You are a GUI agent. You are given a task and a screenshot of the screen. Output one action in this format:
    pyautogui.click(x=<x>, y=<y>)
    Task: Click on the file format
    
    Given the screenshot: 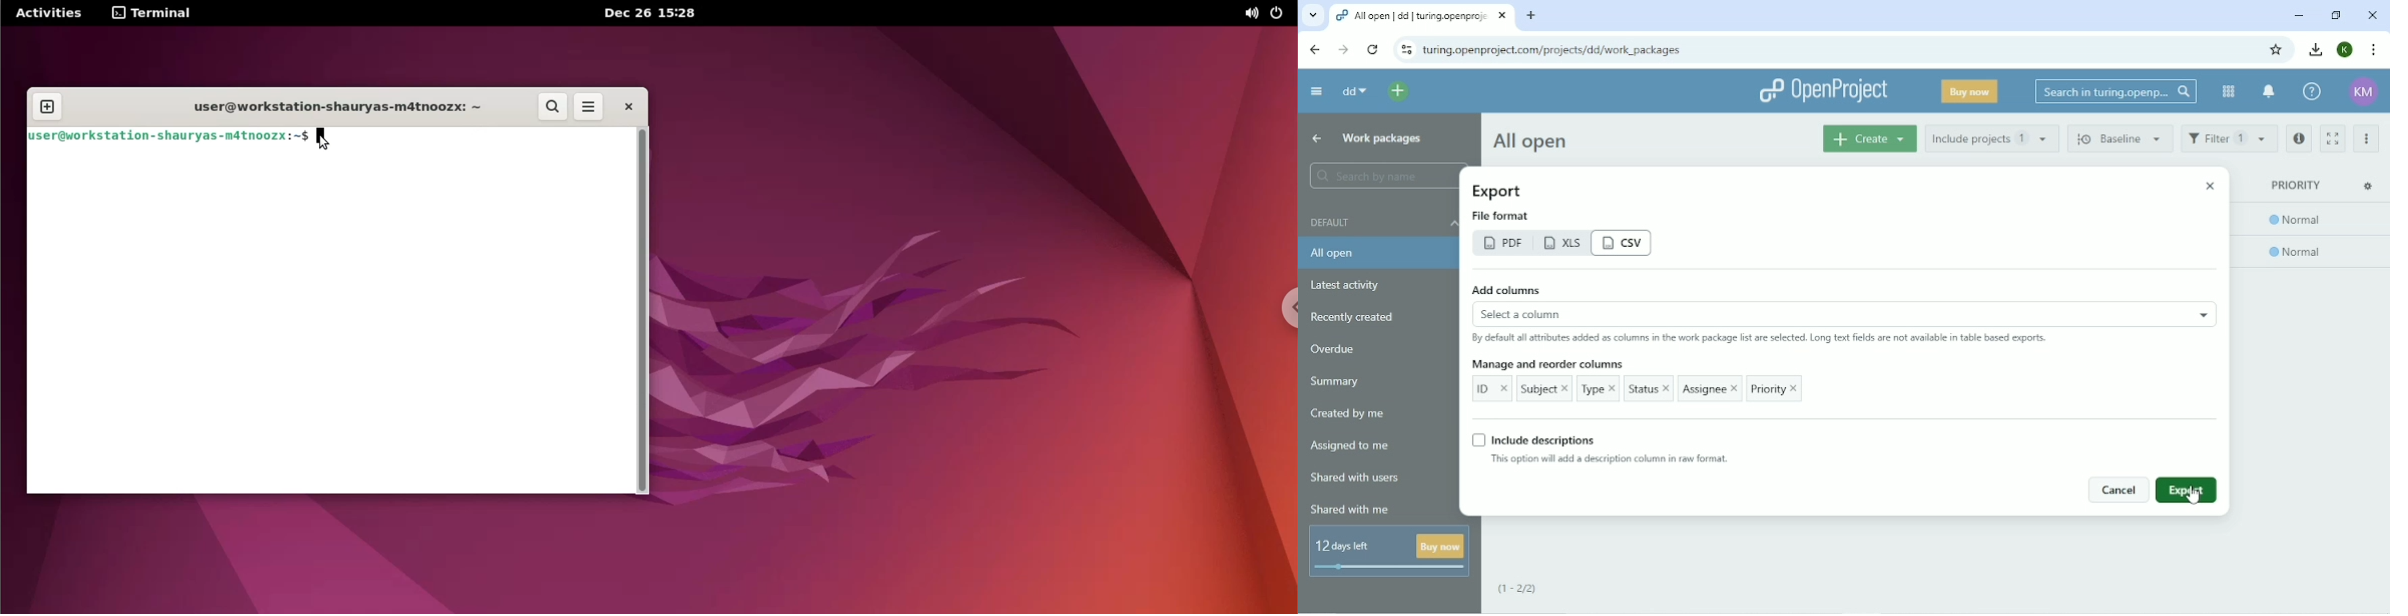 What is the action you would take?
    pyautogui.click(x=1499, y=217)
    